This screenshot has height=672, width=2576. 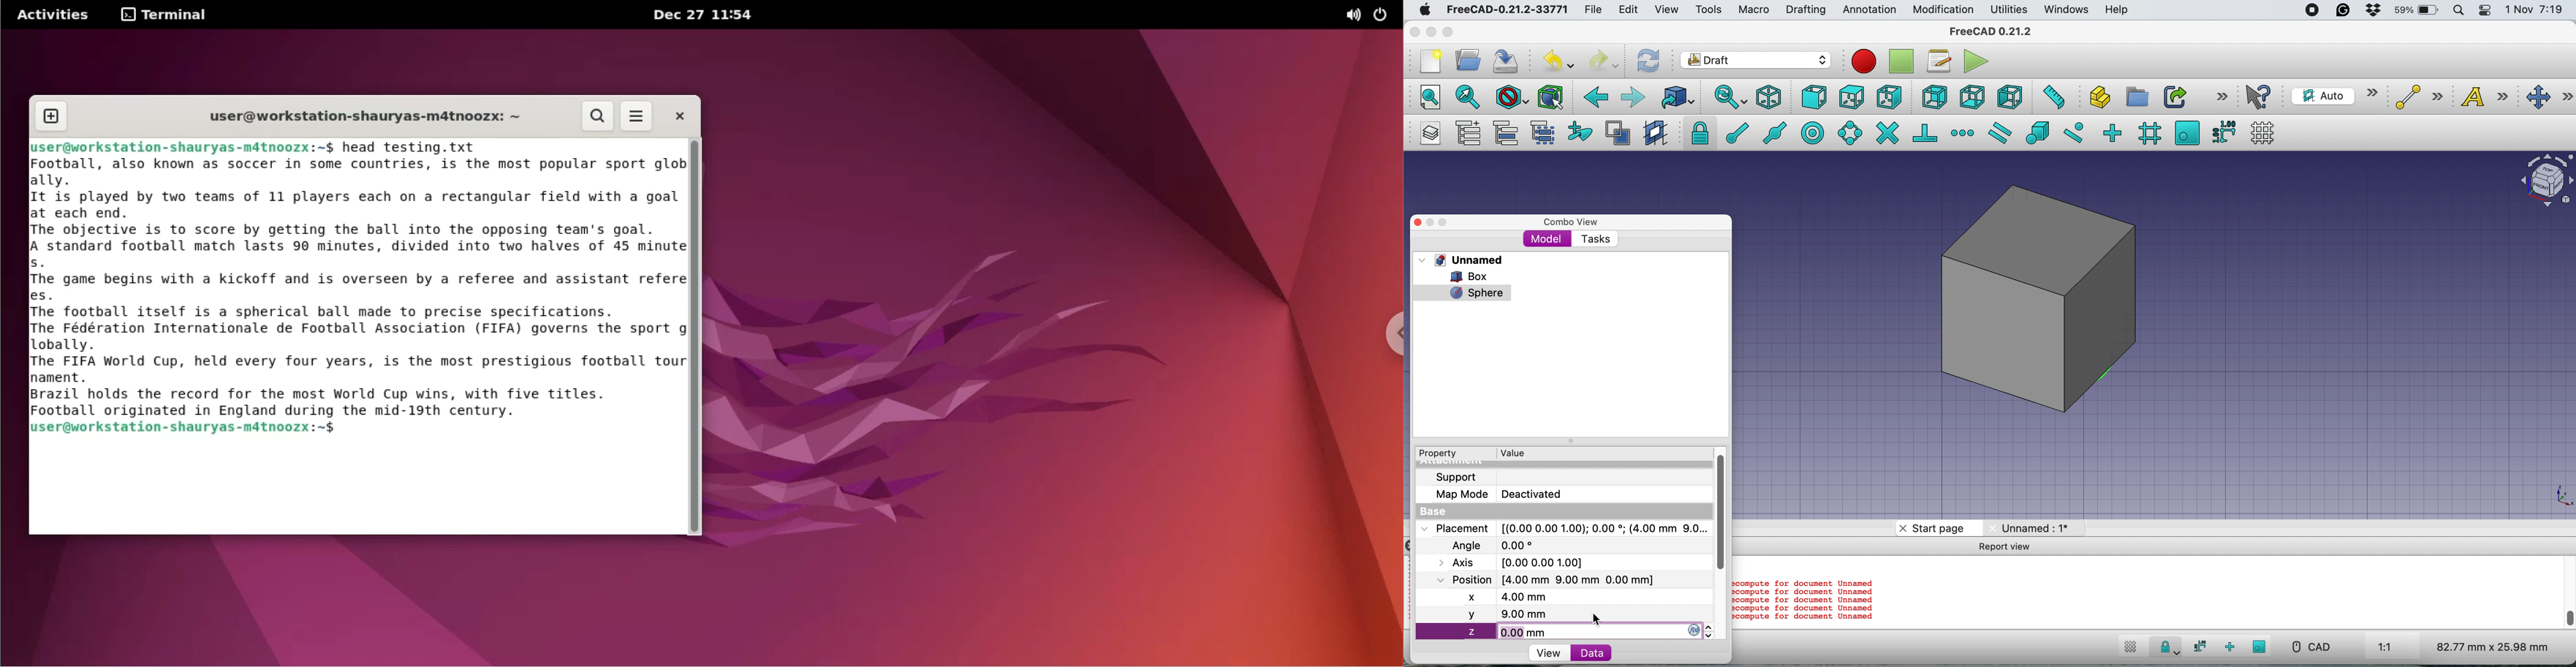 I want to click on snap intersection, so click(x=1887, y=132).